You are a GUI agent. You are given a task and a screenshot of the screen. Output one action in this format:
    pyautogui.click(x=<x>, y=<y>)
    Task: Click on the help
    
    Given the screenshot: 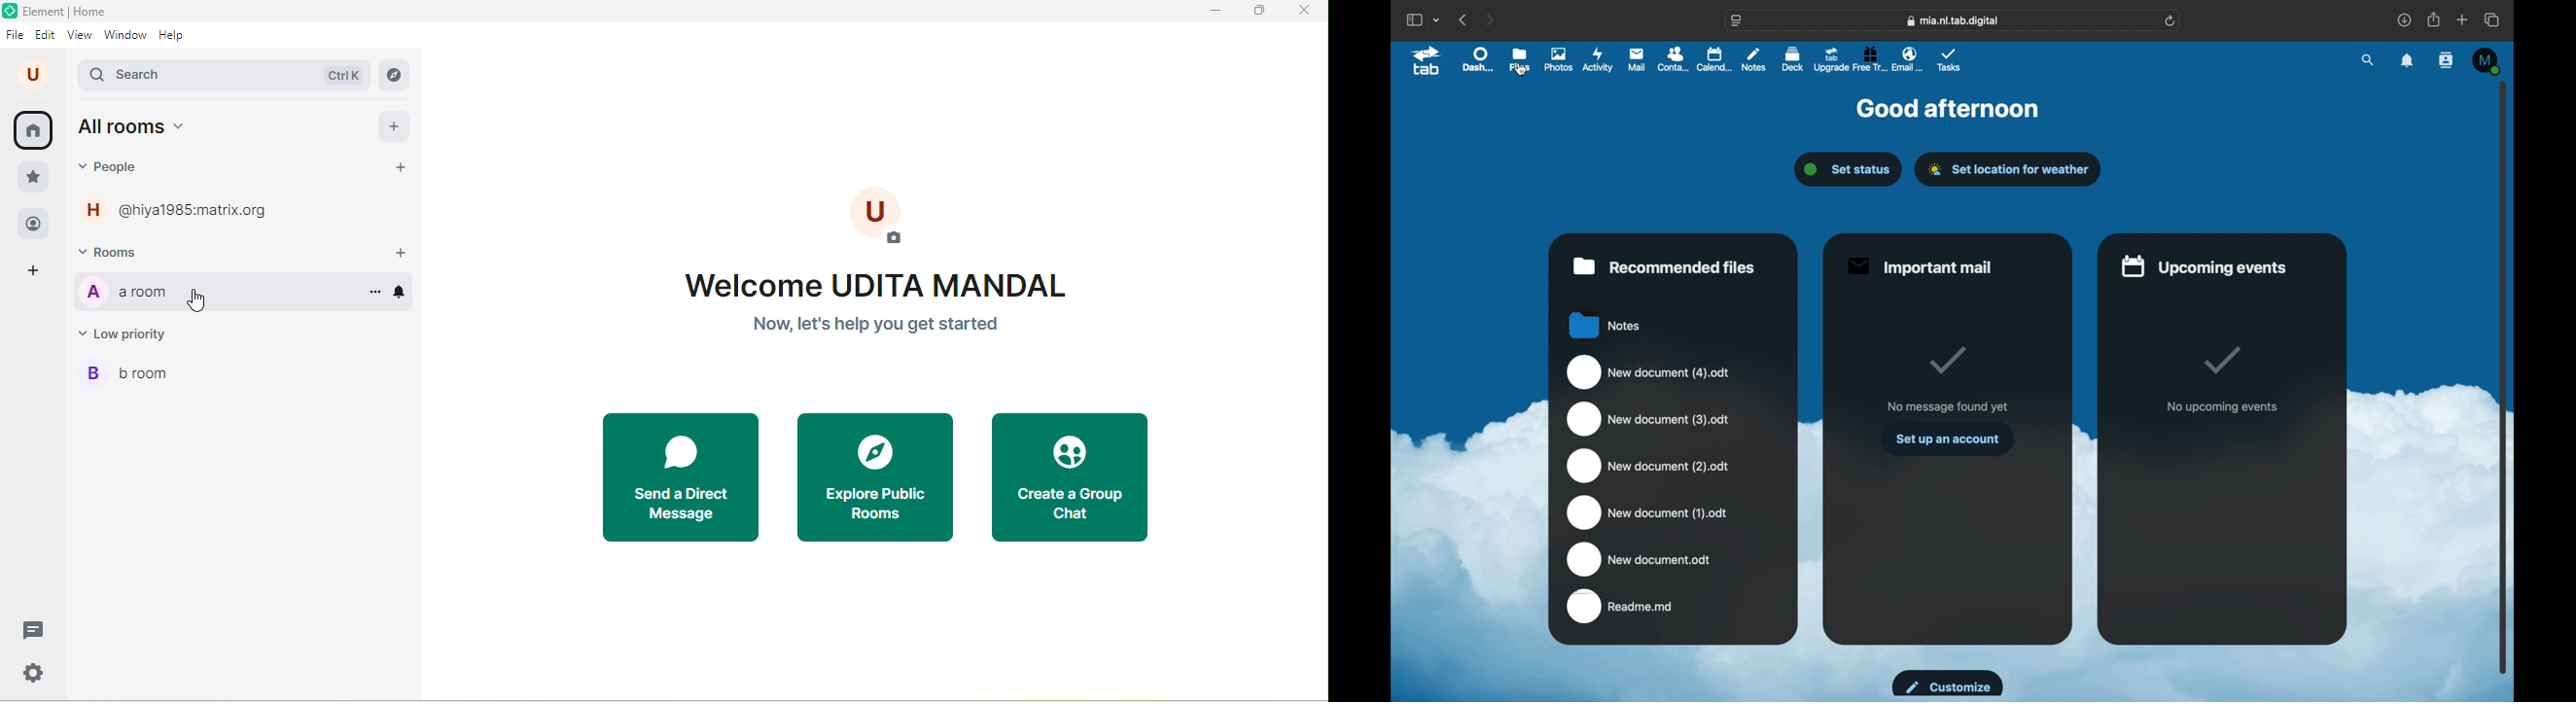 What is the action you would take?
    pyautogui.click(x=172, y=36)
    